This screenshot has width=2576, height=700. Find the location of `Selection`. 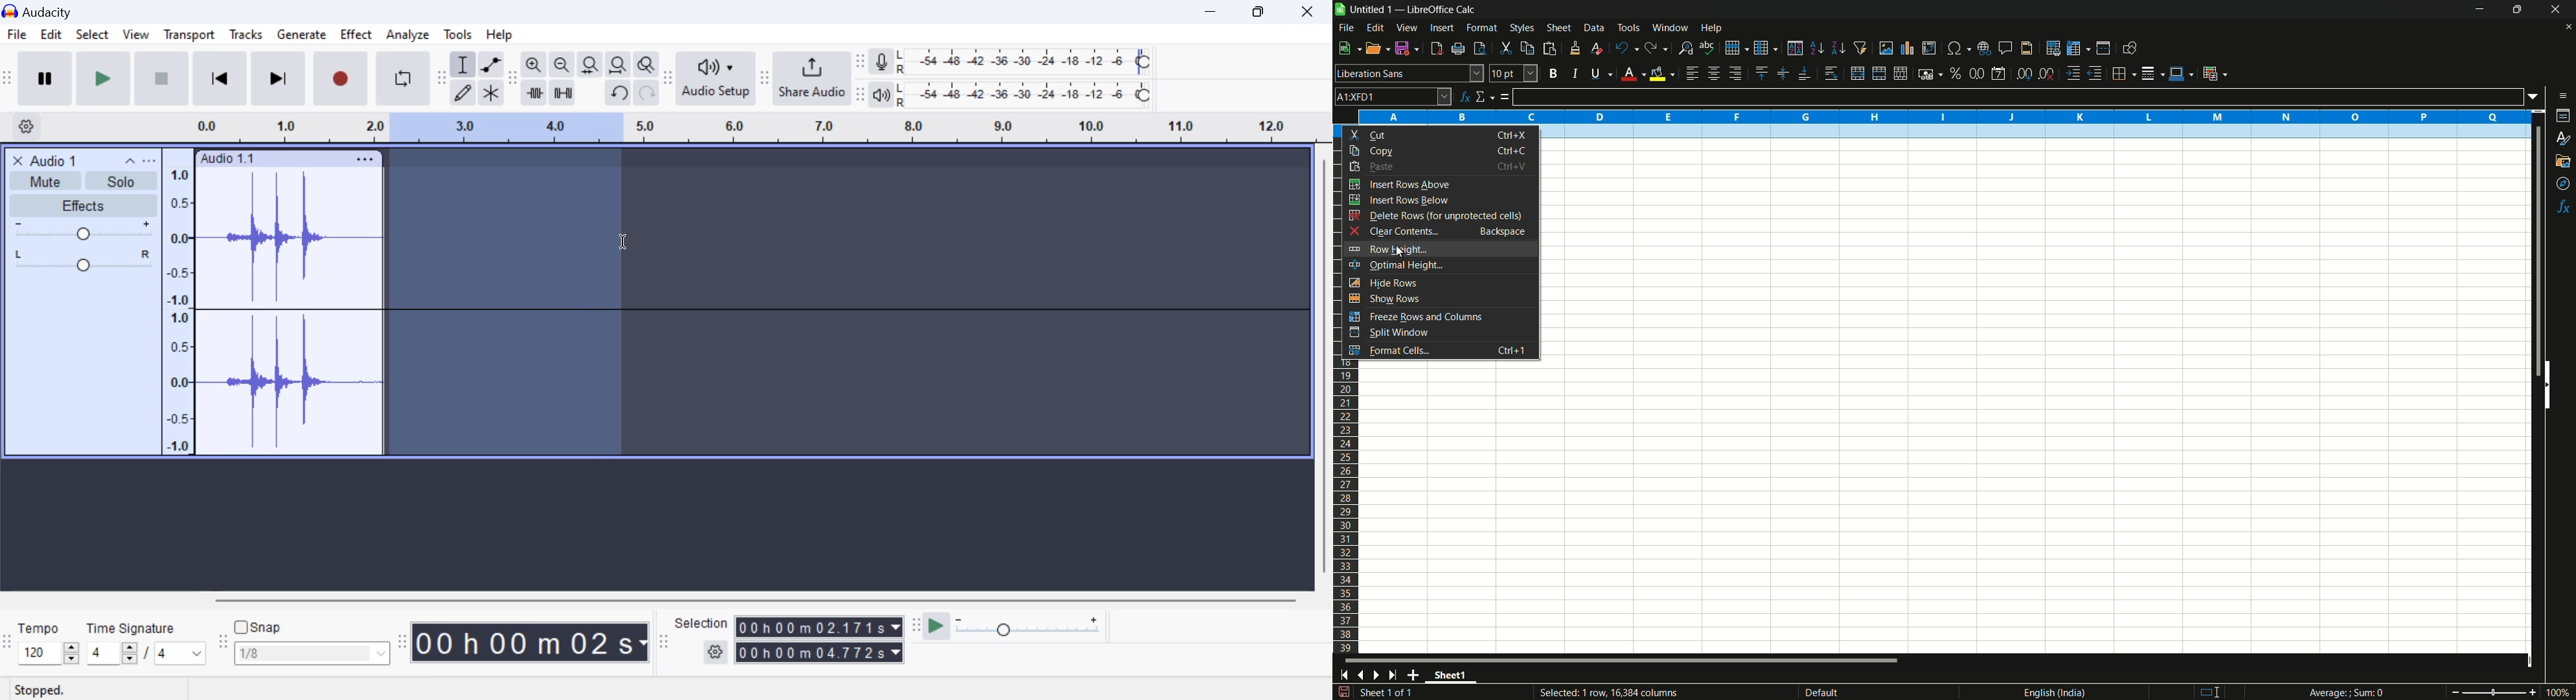

Selection is located at coordinates (702, 623).